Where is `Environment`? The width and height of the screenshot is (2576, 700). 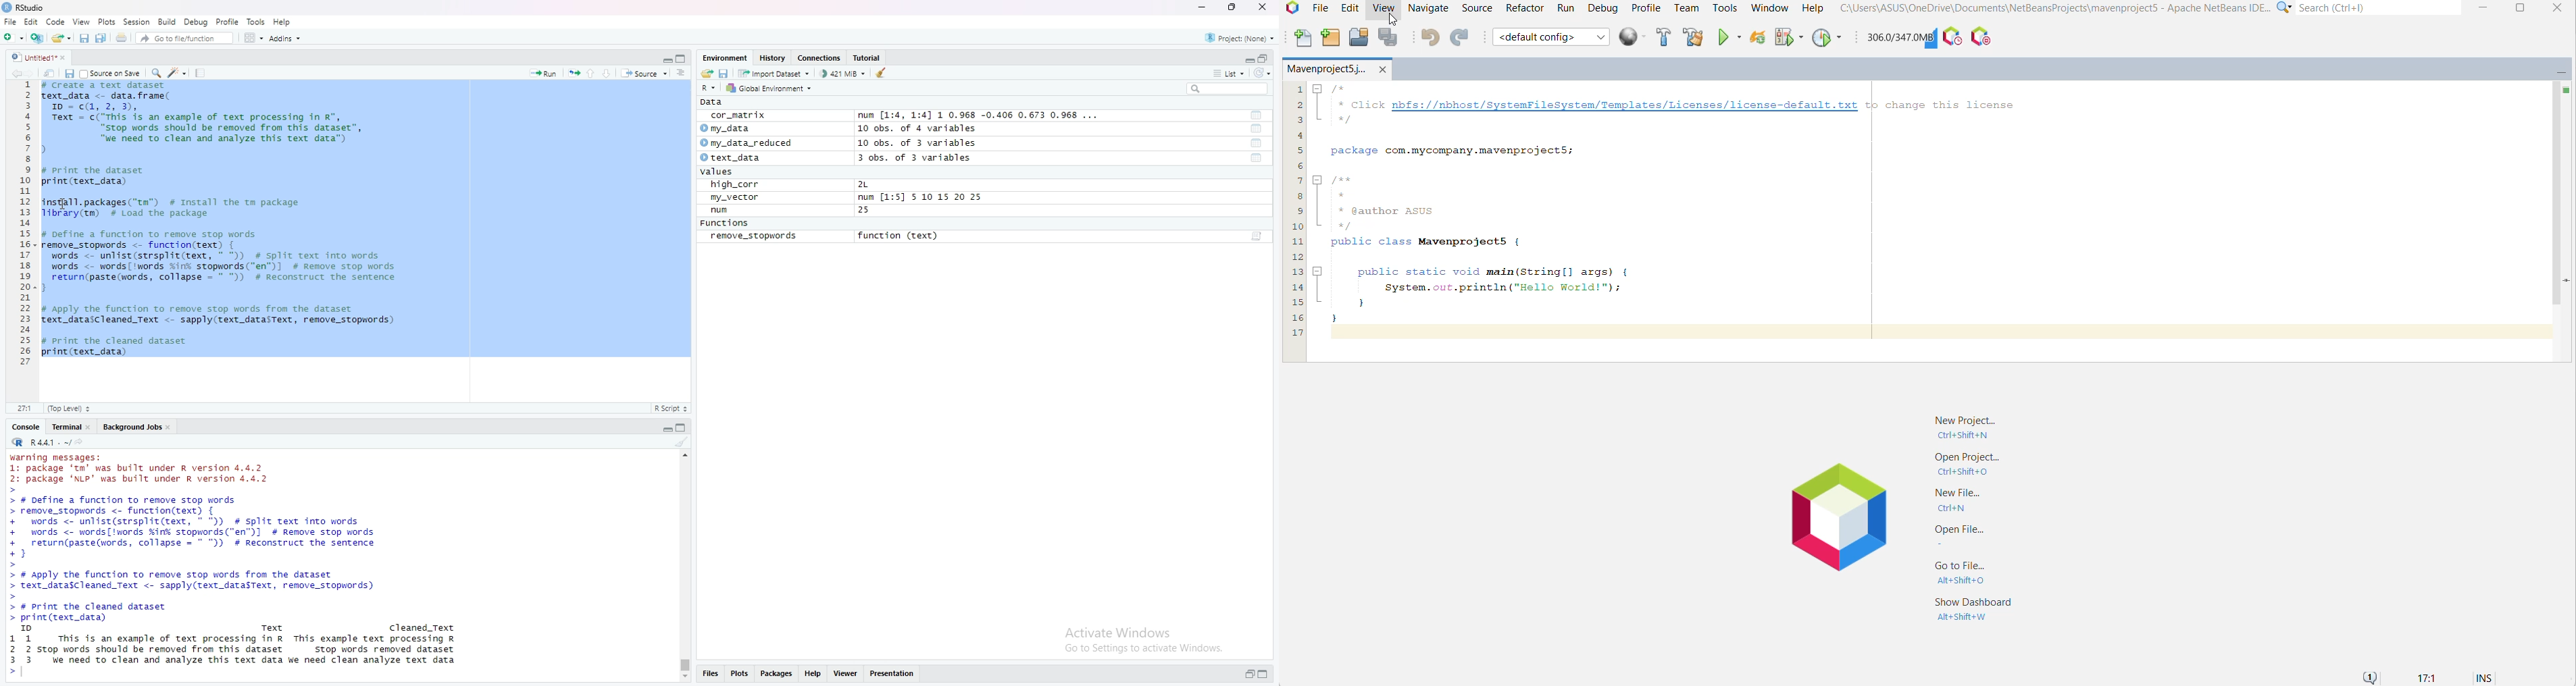 Environment is located at coordinates (726, 57).